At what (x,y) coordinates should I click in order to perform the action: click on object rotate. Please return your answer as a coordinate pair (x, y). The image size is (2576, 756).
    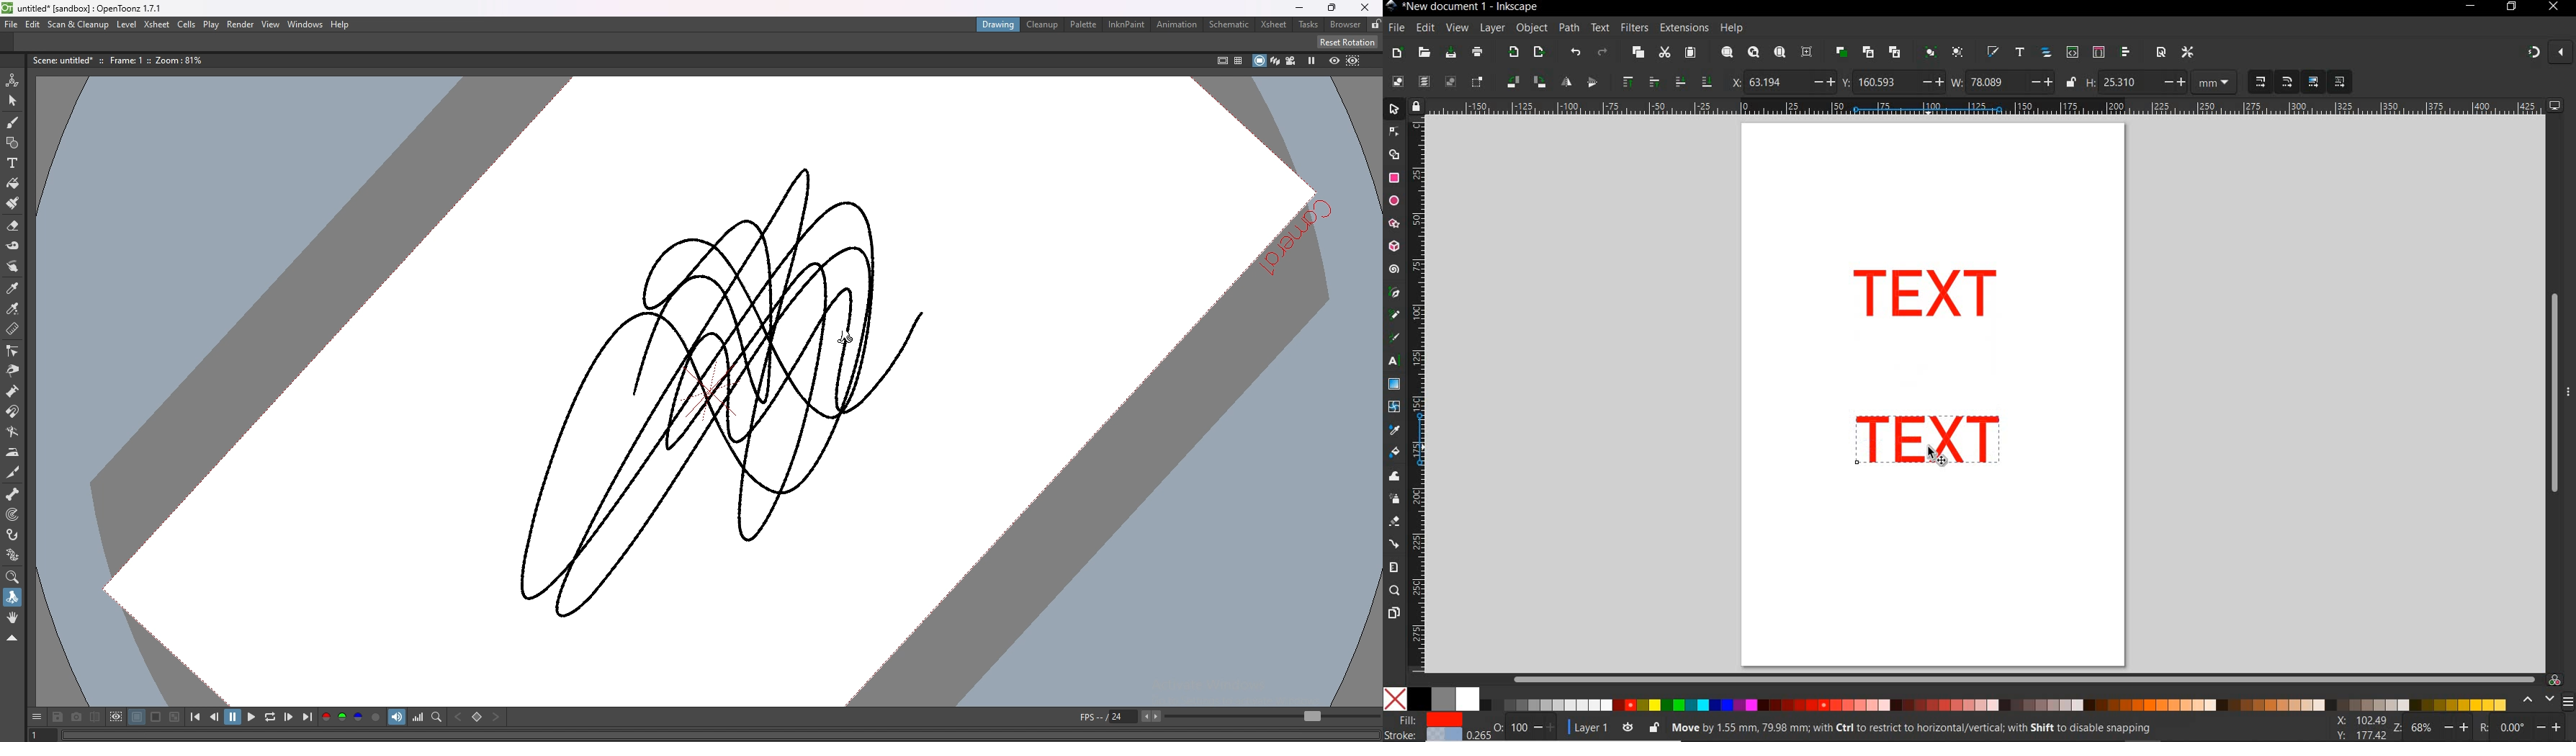
    Looking at the image, I should click on (1525, 82).